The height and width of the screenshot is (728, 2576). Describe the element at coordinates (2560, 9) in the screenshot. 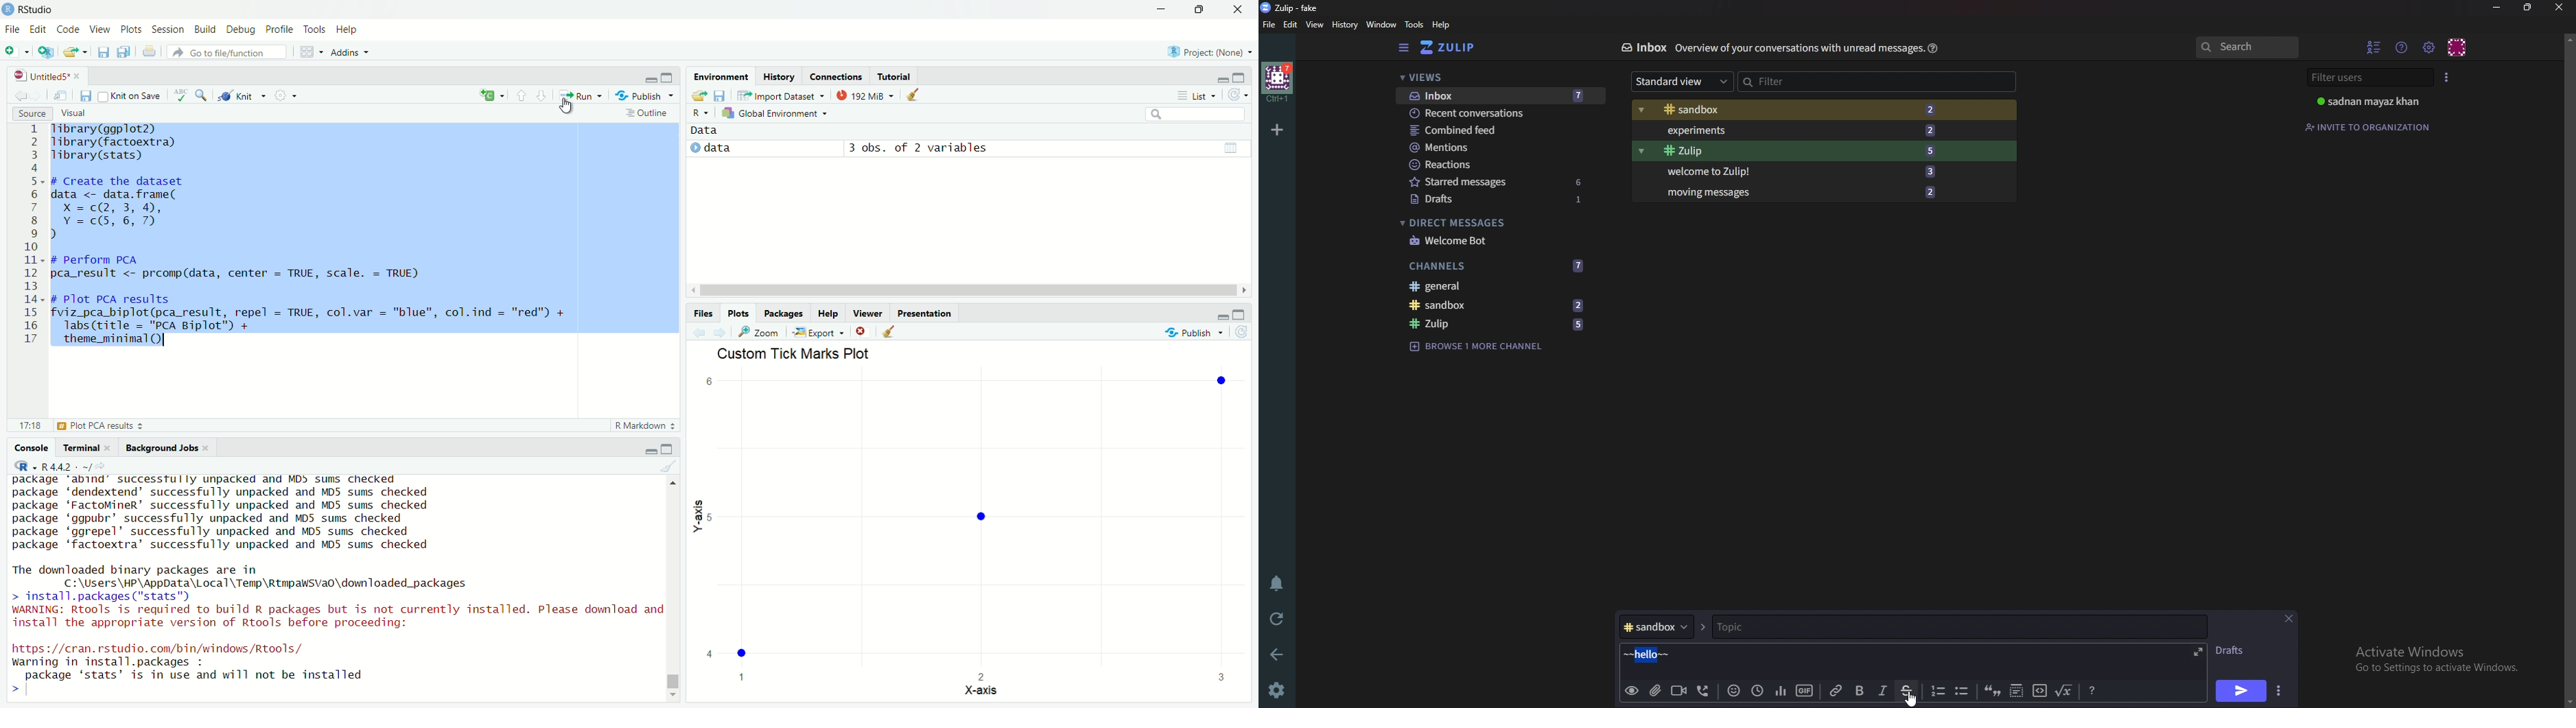

I see `close` at that location.